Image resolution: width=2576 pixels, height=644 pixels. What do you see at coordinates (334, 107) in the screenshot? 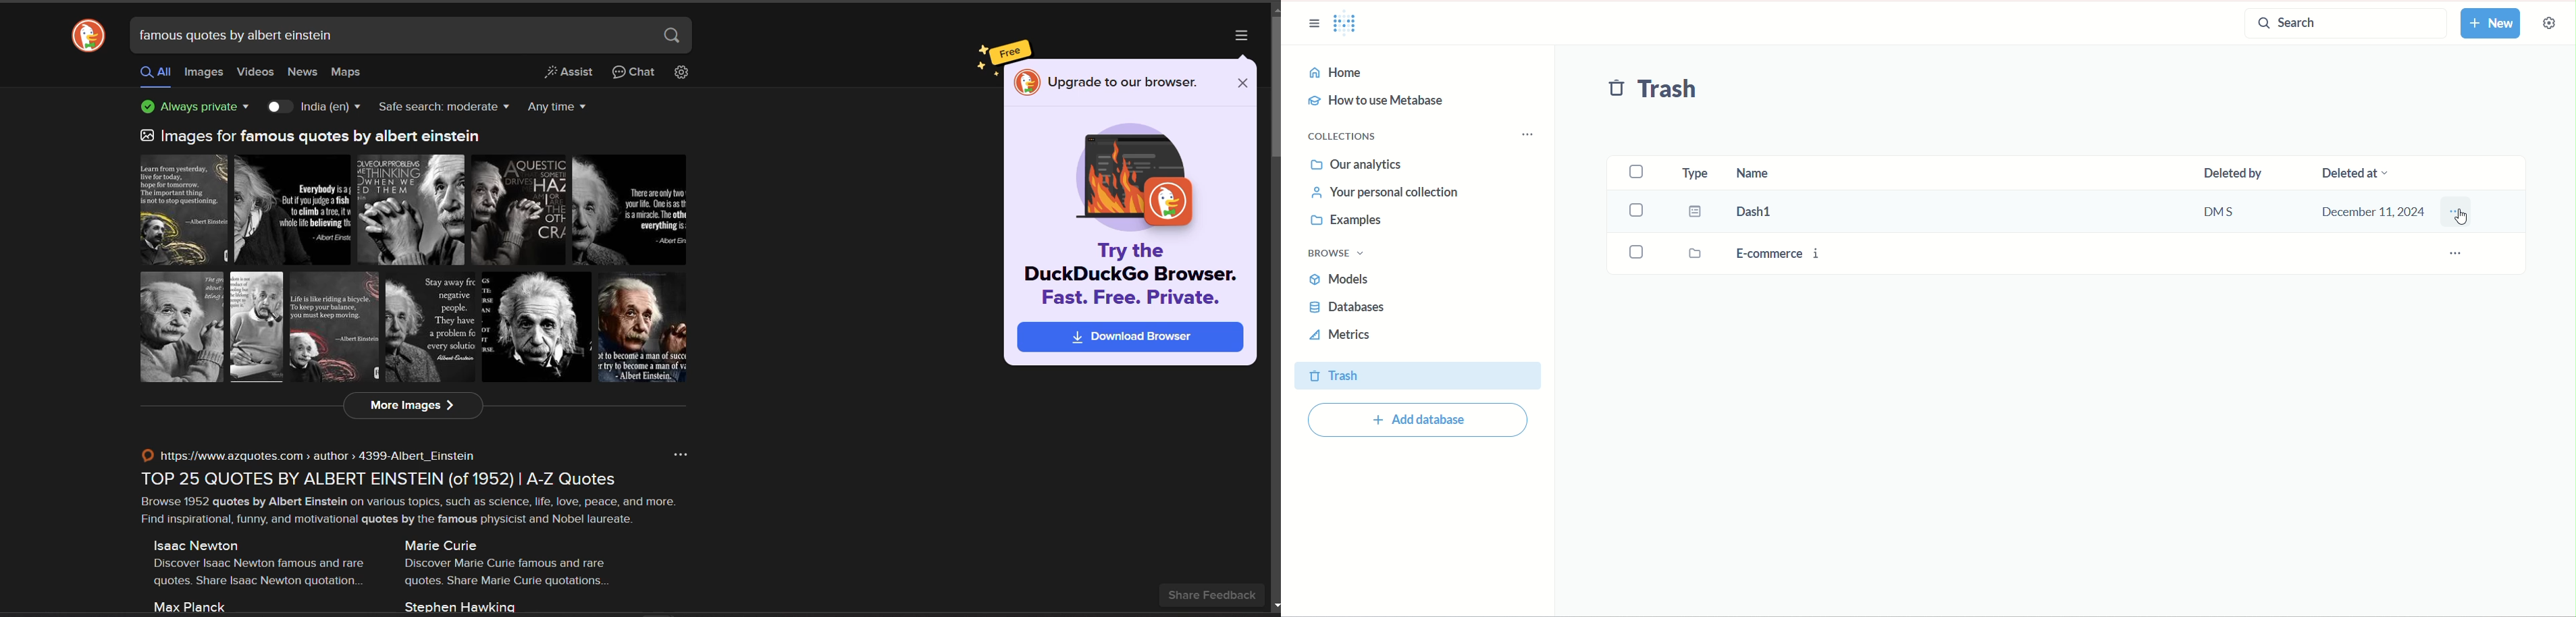
I see `India(en)` at bounding box center [334, 107].